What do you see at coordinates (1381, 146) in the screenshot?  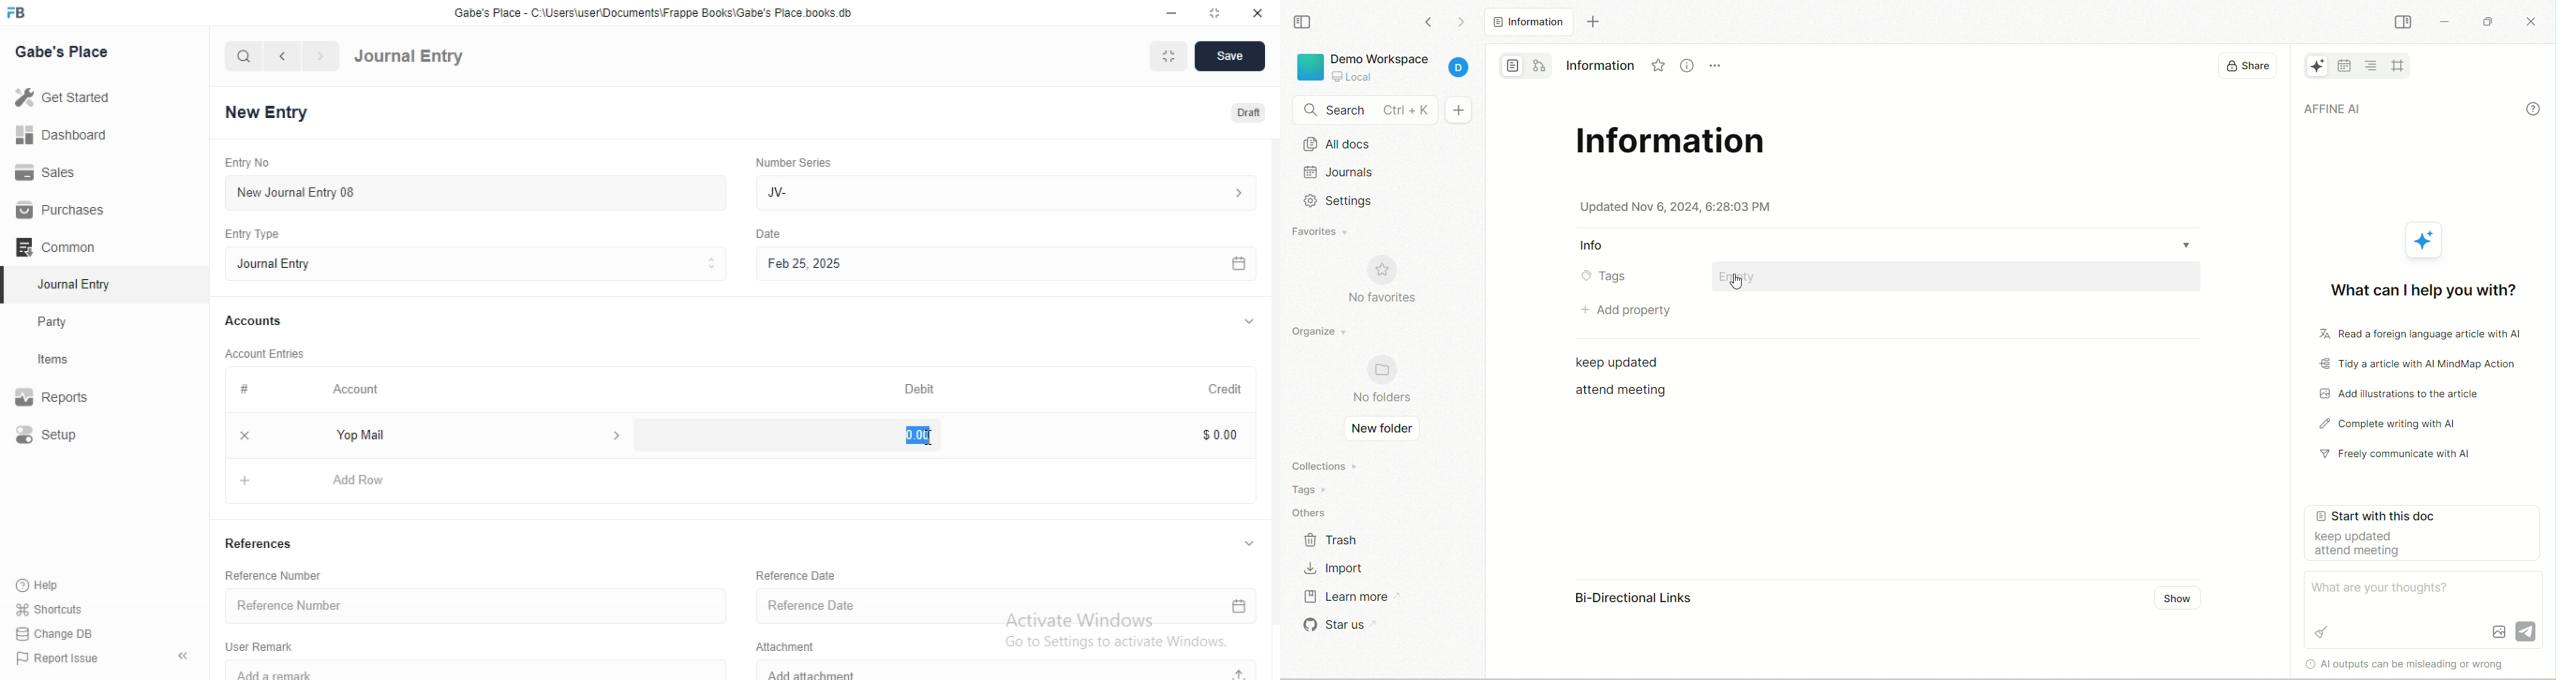 I see `all docs` at bounding box center [1381, 146].